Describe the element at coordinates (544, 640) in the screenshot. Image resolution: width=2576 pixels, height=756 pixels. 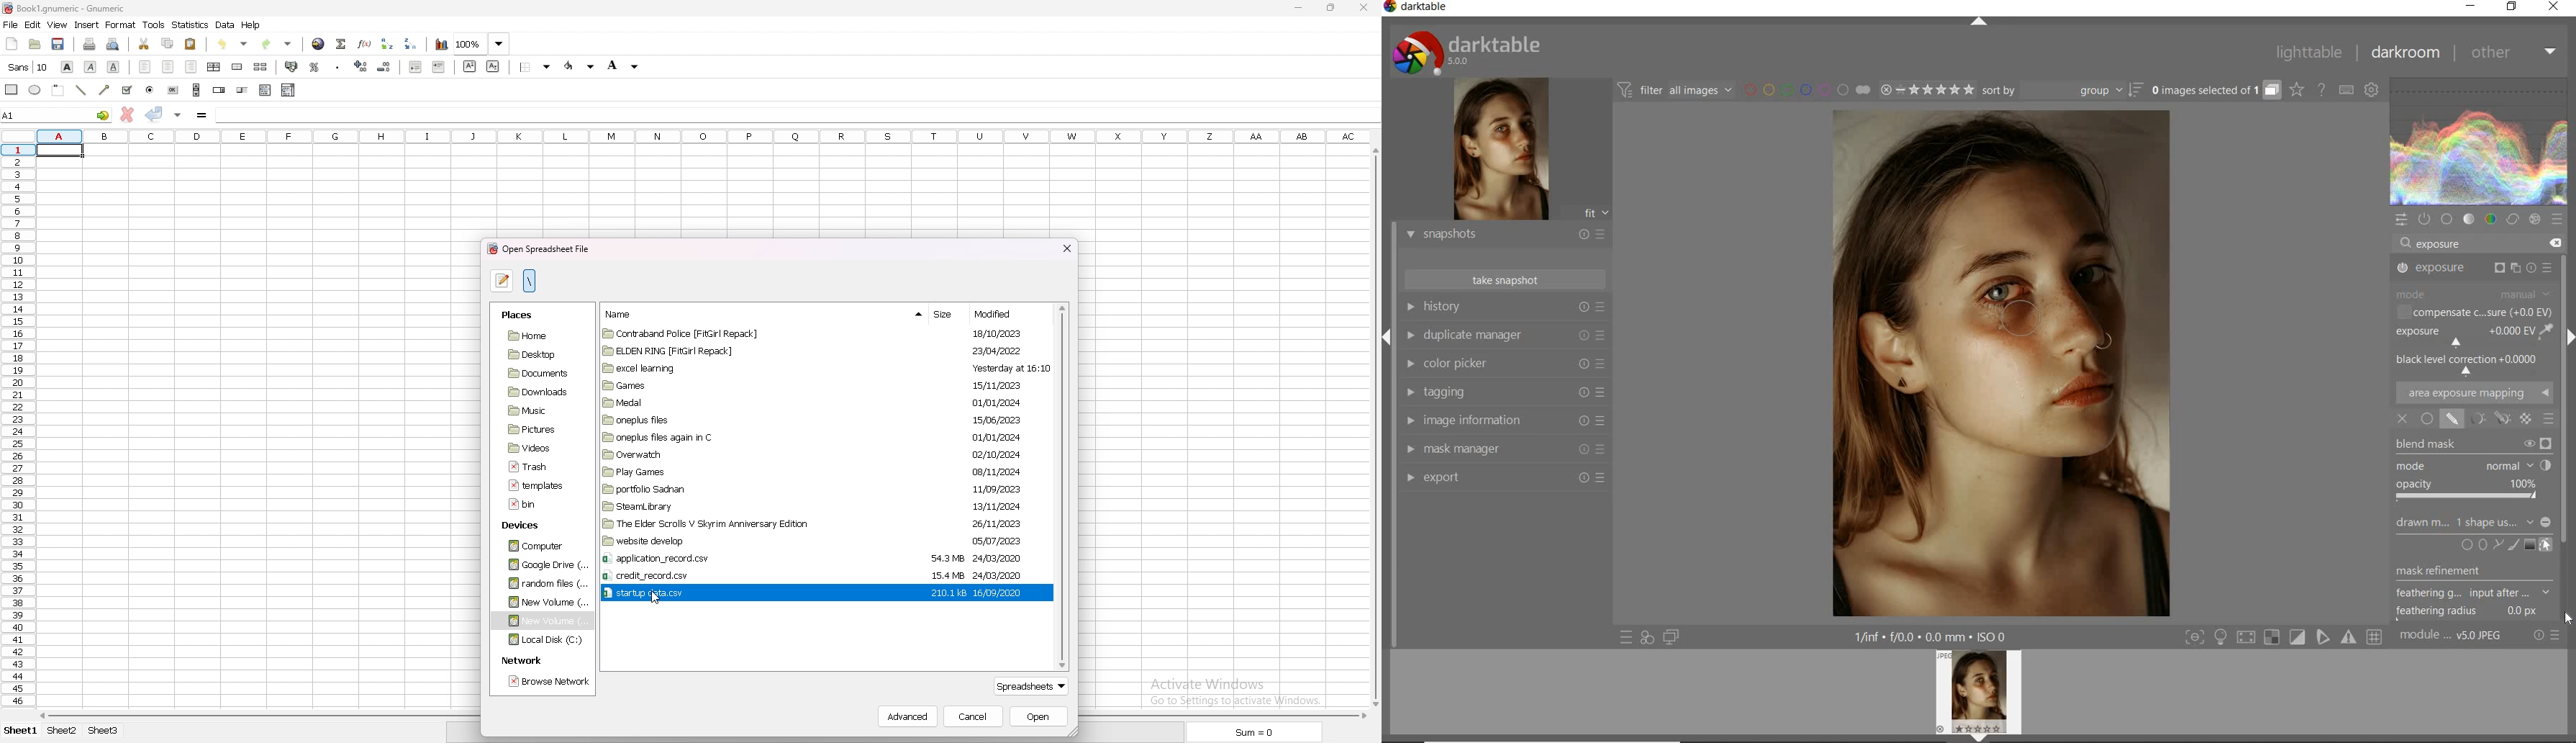
I see `folder` at that location.